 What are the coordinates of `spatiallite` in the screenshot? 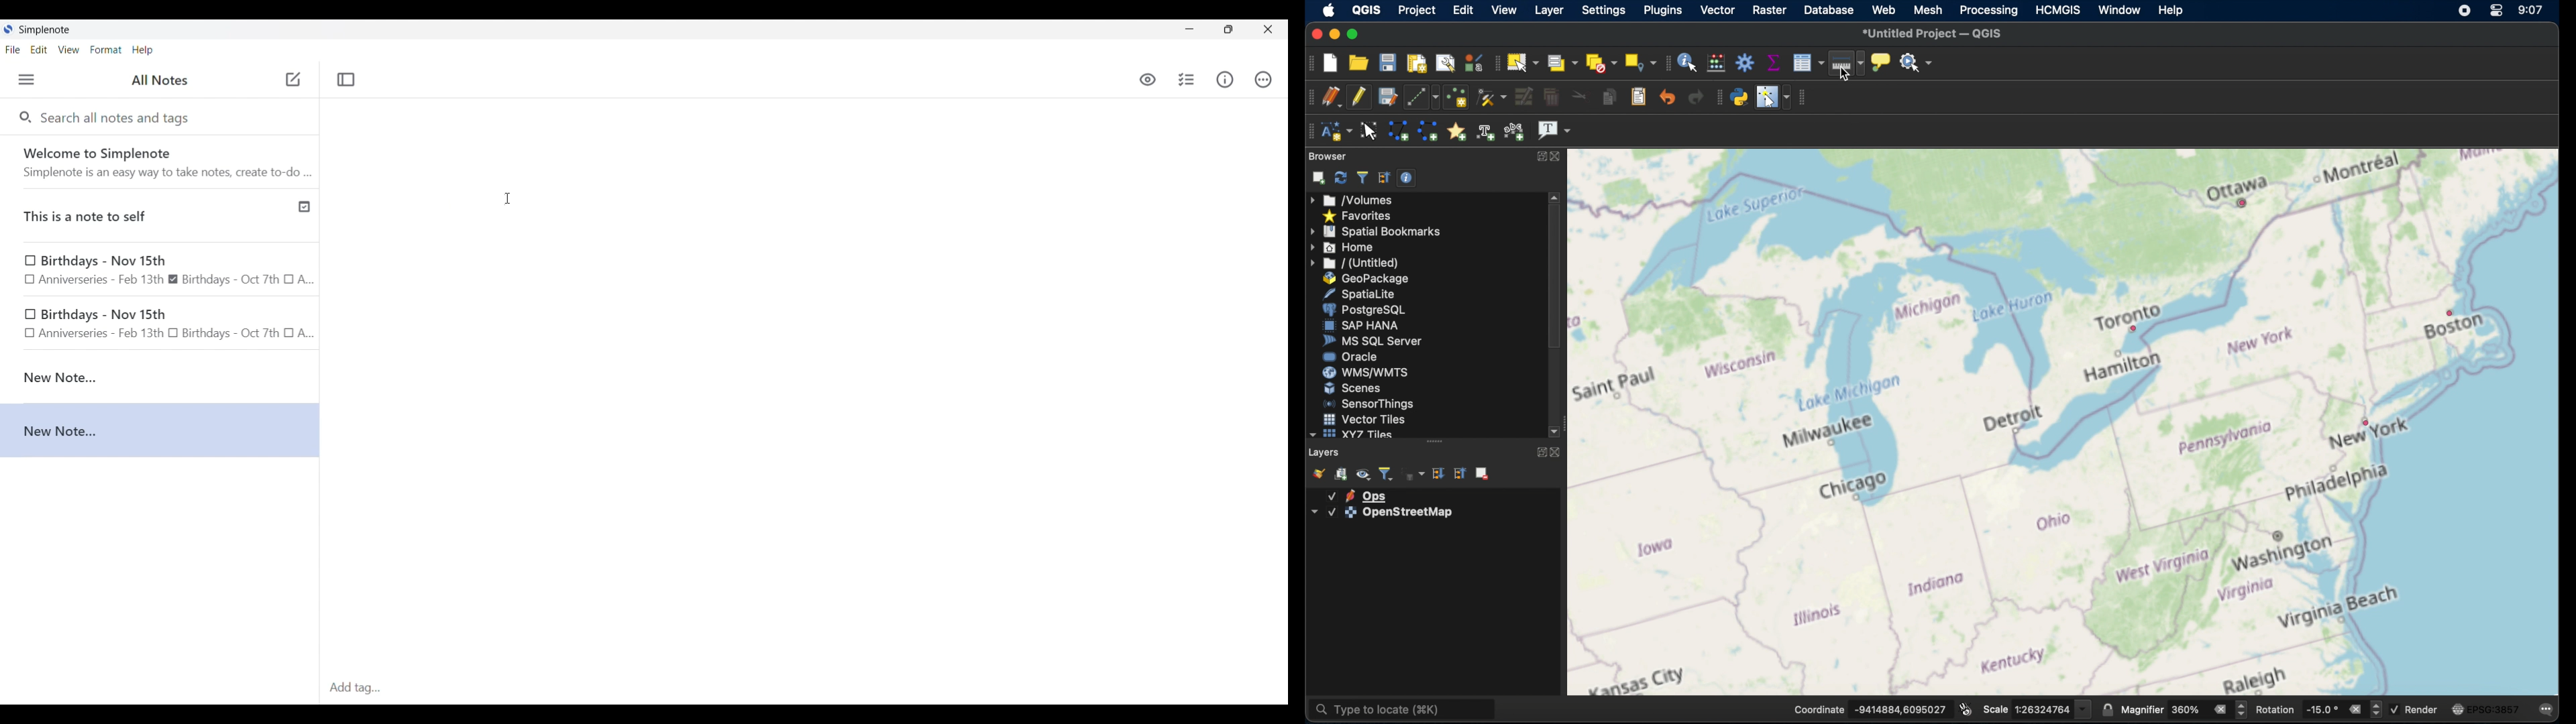 It's located at (1370, 293).